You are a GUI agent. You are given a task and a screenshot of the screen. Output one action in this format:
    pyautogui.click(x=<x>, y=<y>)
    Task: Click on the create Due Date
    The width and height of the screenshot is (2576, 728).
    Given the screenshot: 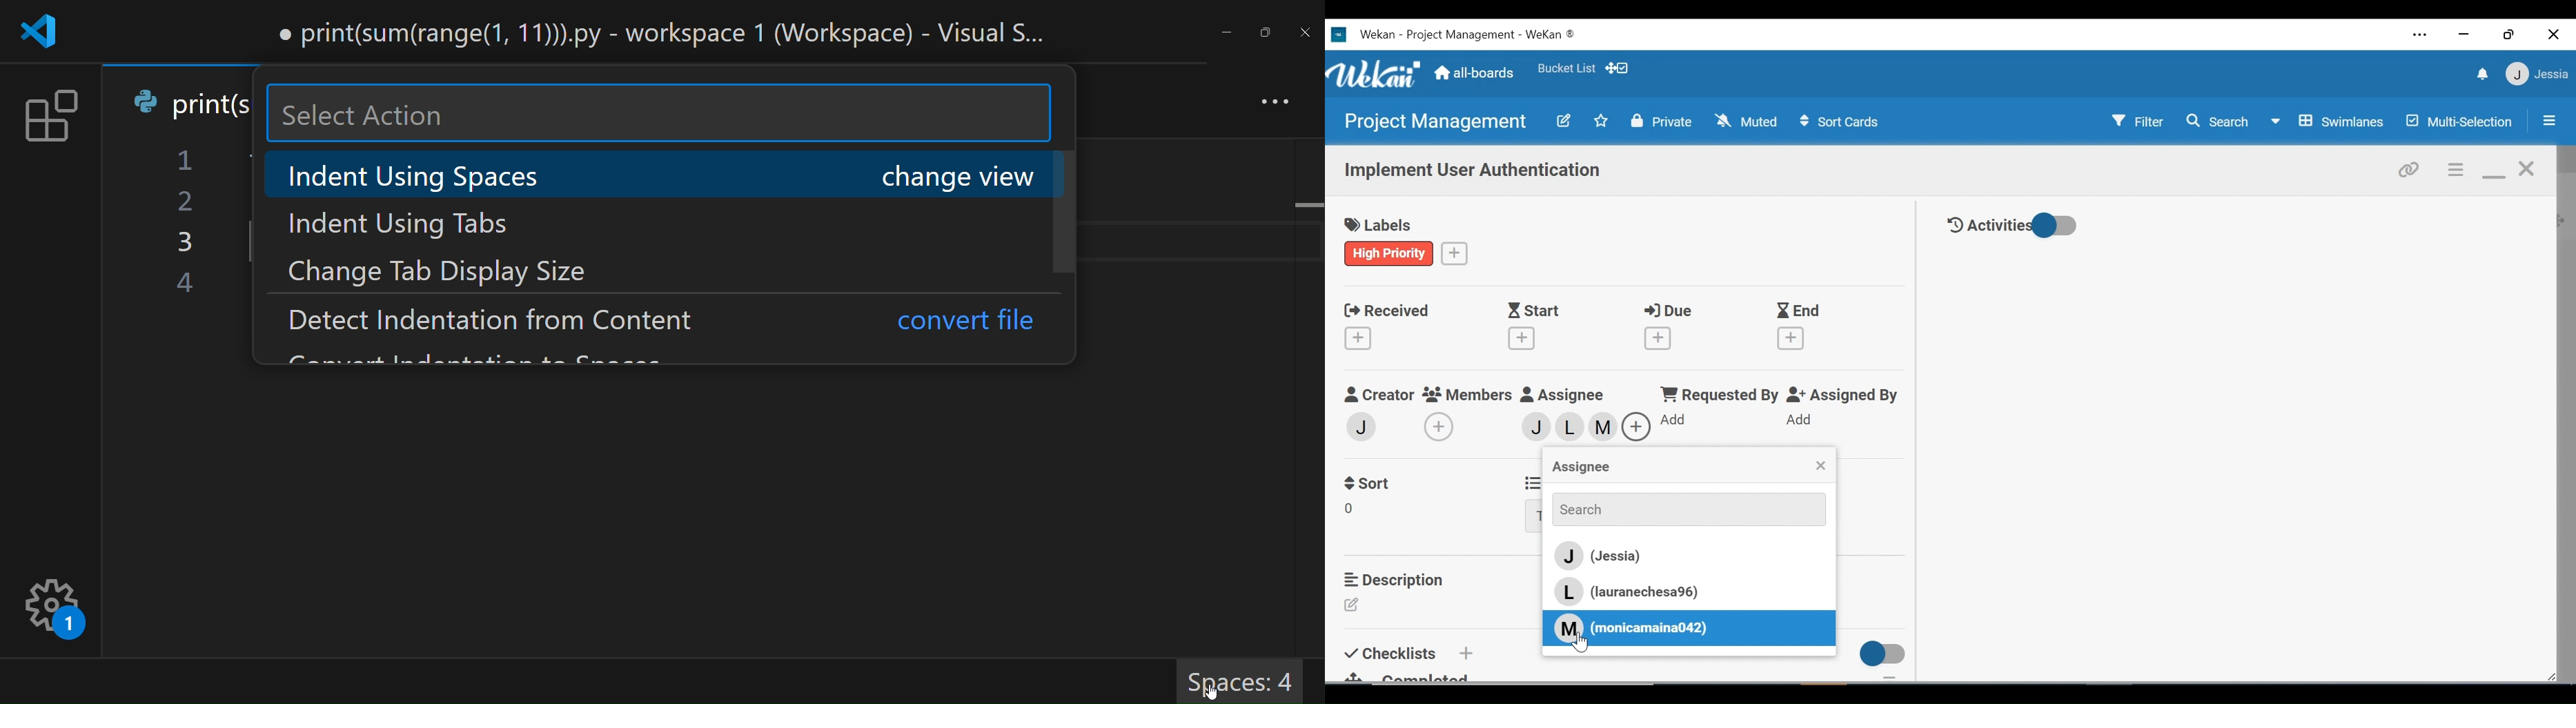 What is the action you would take?
    pyautogui.click(x=1659, y=338)
    